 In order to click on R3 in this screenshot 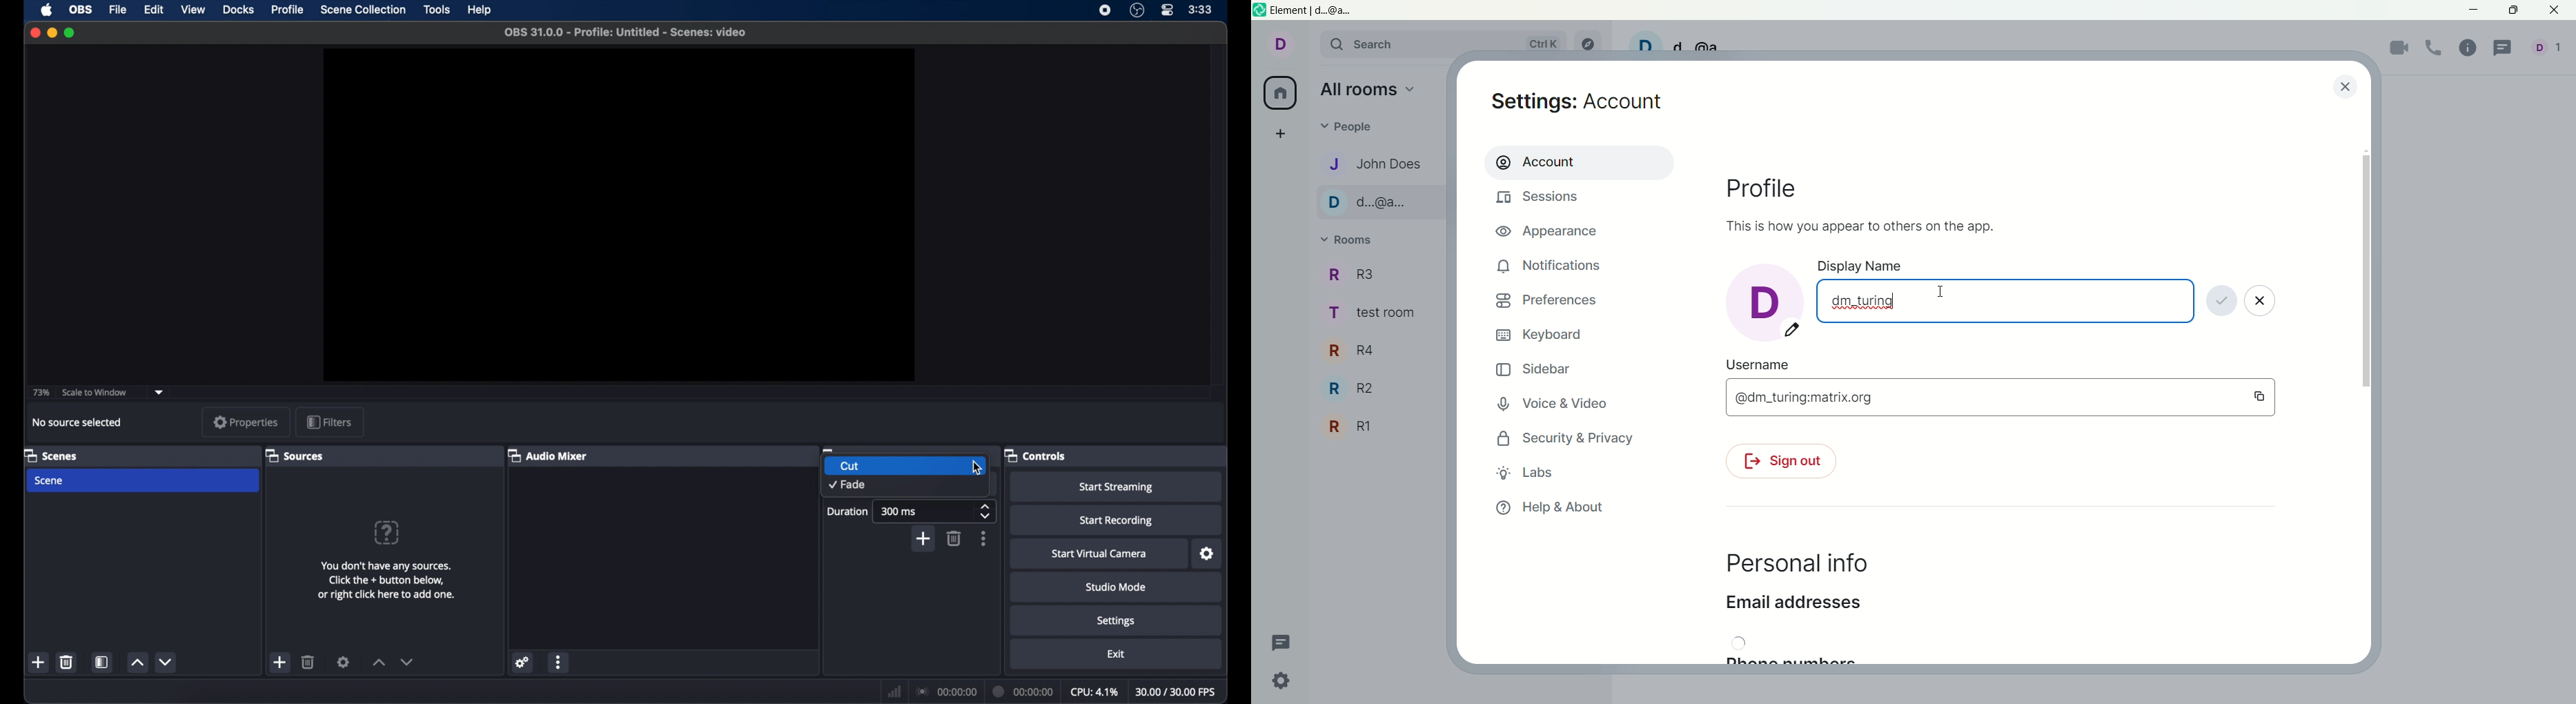, I will do `click(1361, 275)`.